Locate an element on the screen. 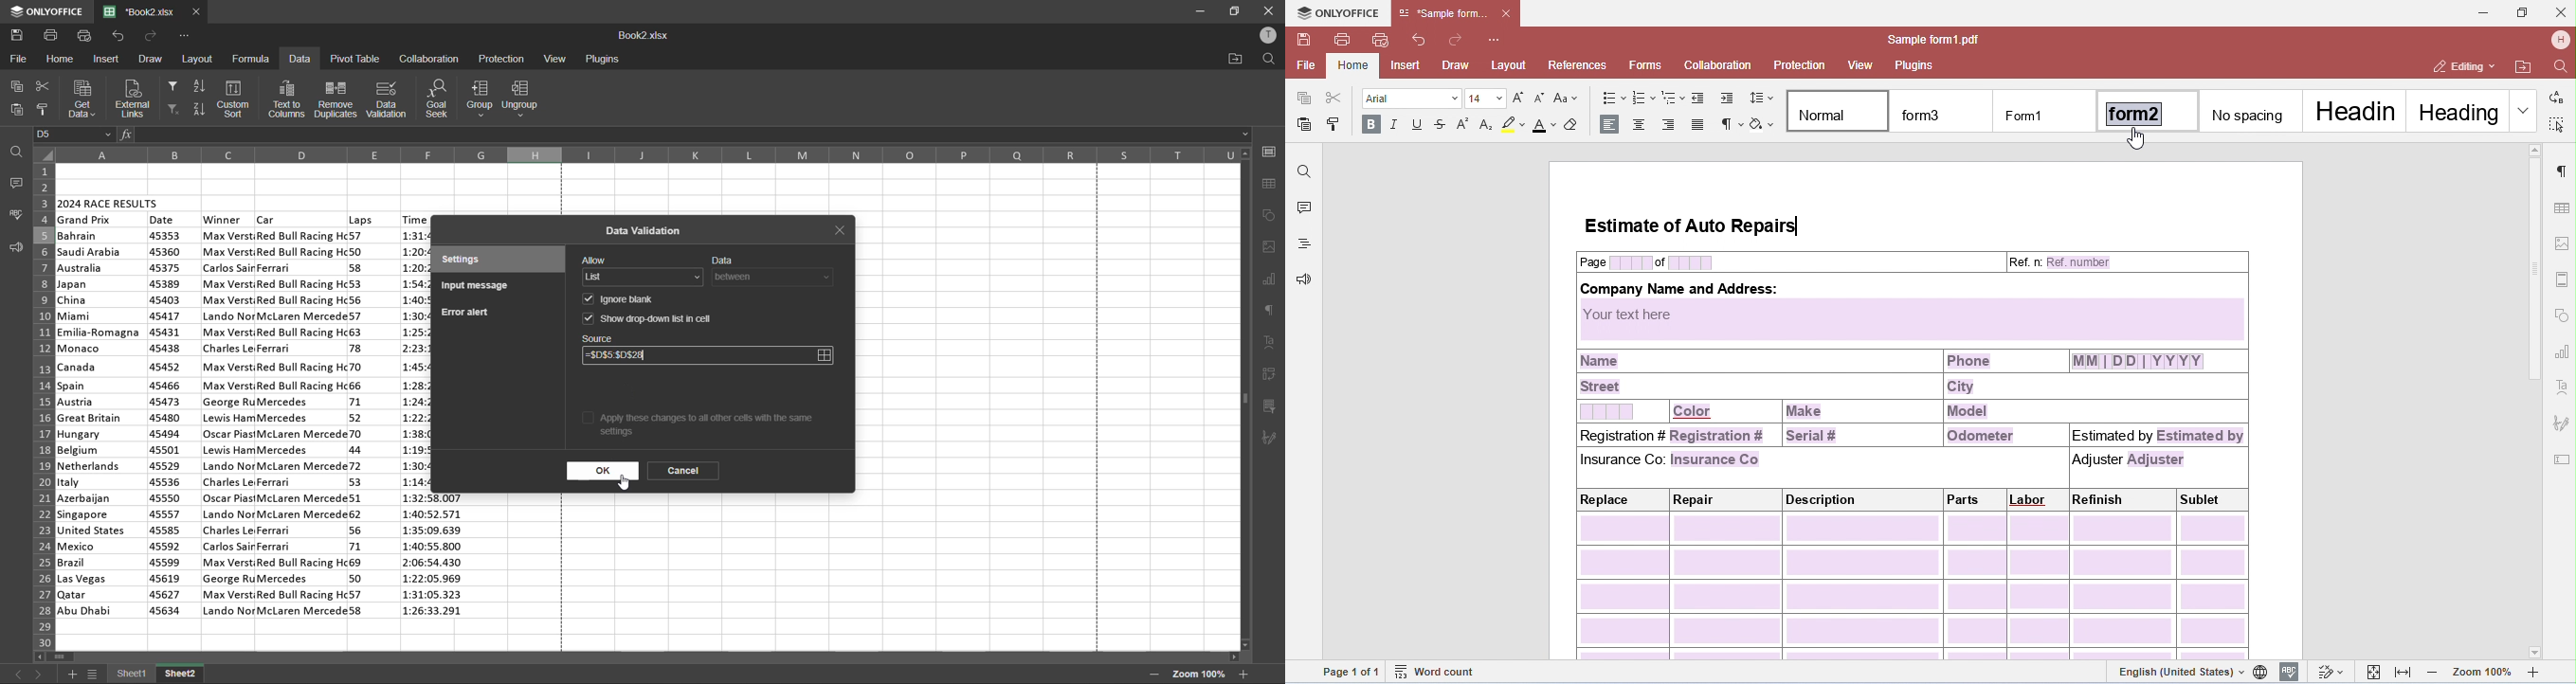 This screenshot has height=700, width=2576. undo is located at coordinates (117, 35).